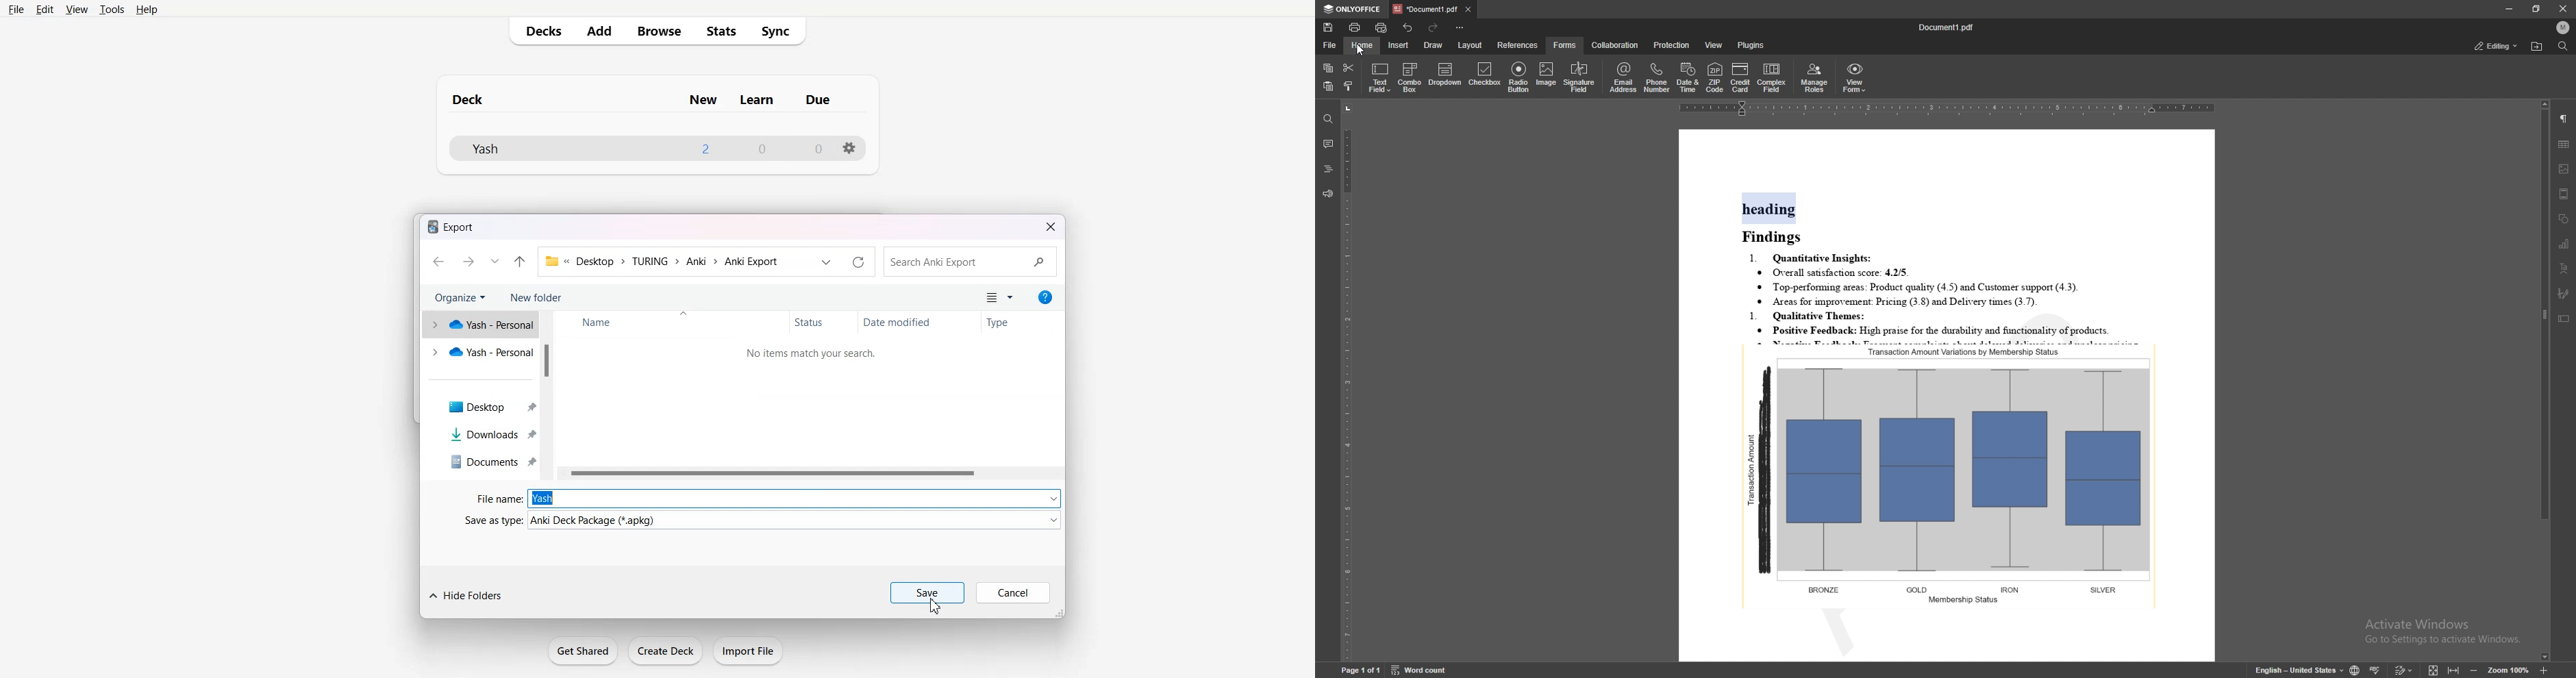 The height and width of the screenshot is (700, 2576). Describe the element at coordinates (1778, 237) in the screenshot. I see `Findings` at that location.